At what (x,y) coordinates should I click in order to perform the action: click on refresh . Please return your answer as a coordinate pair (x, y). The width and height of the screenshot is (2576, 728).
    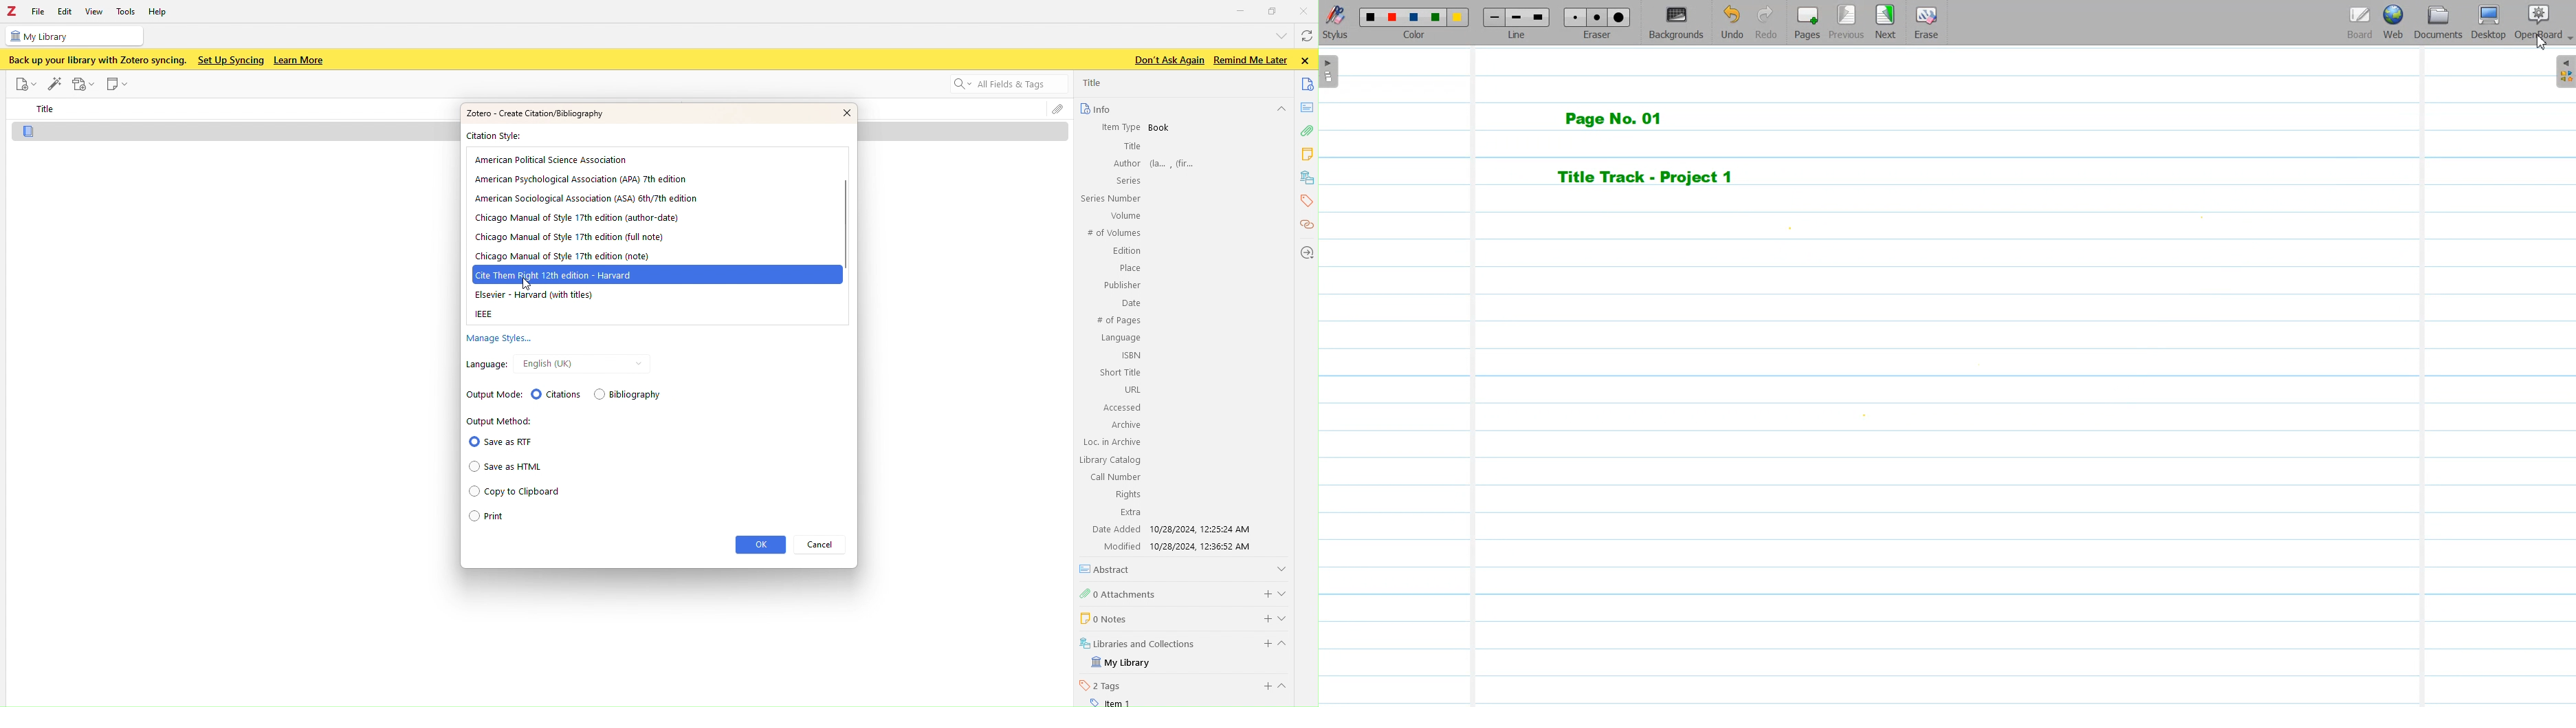
    Looking at the image, I should click on (1306, 38).